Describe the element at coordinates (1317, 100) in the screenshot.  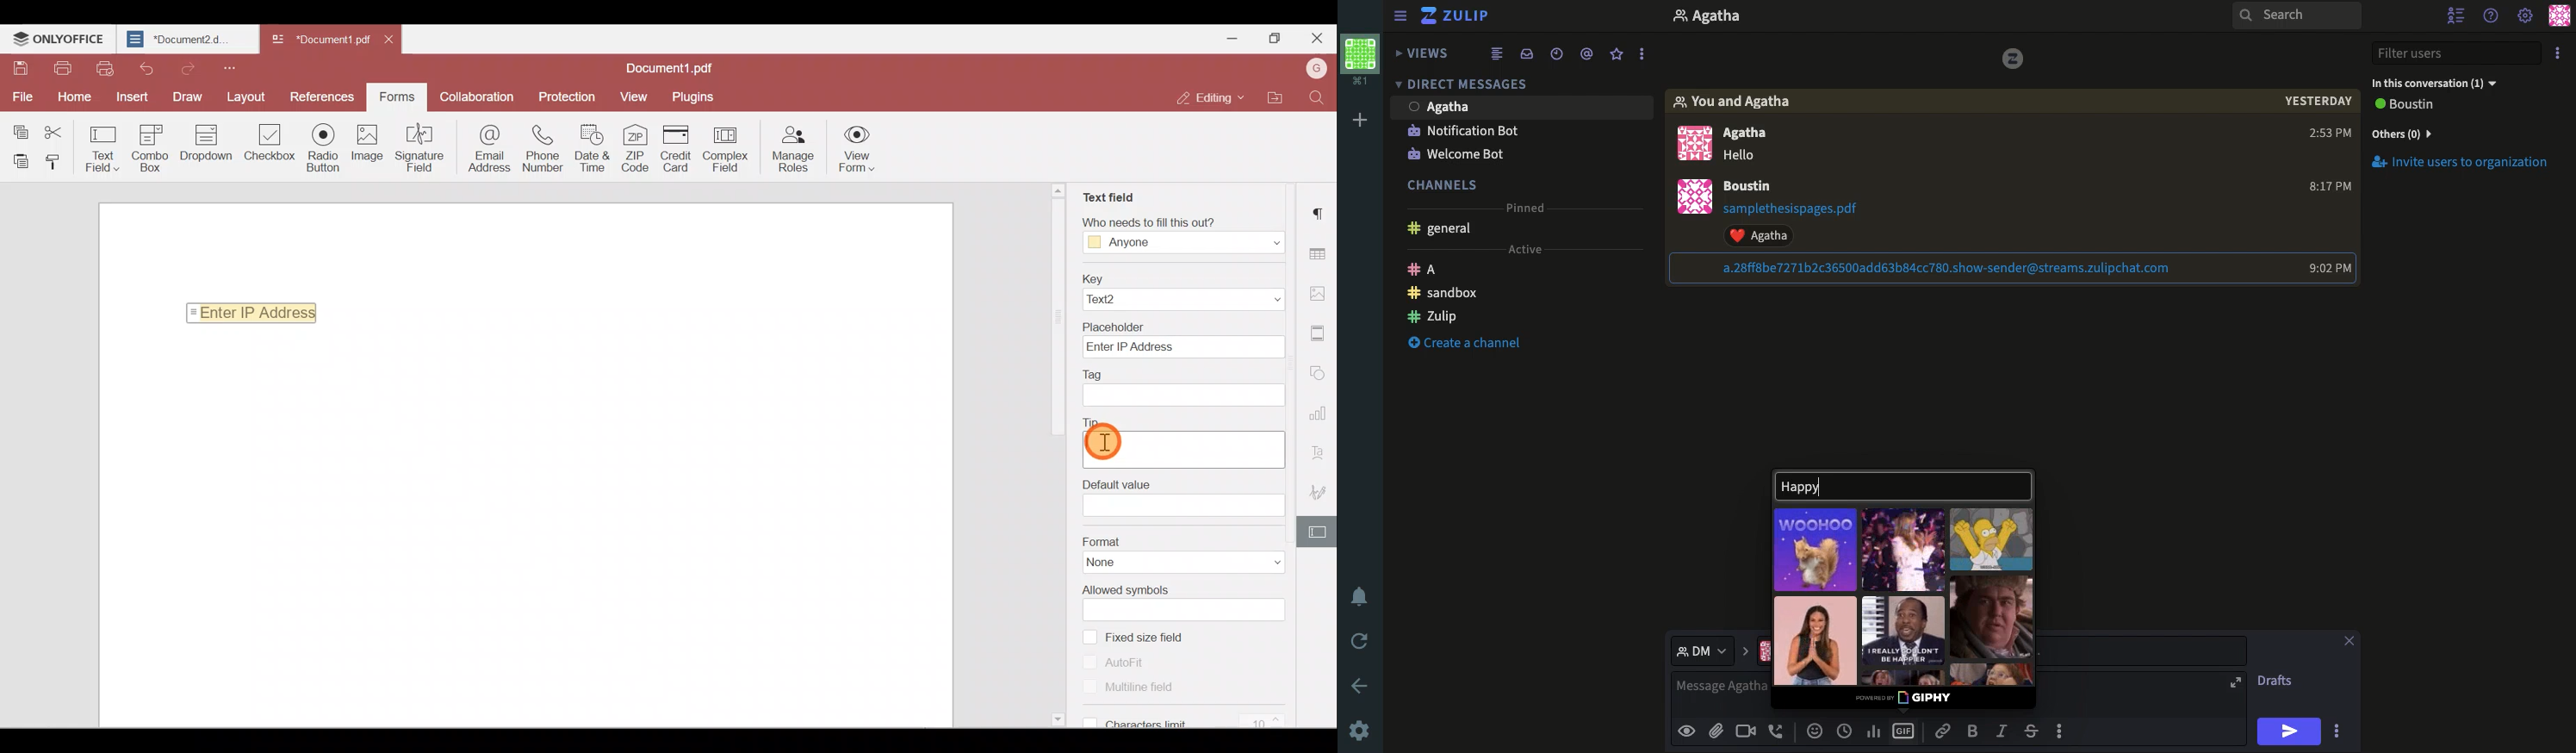
I see `Find` at that location.